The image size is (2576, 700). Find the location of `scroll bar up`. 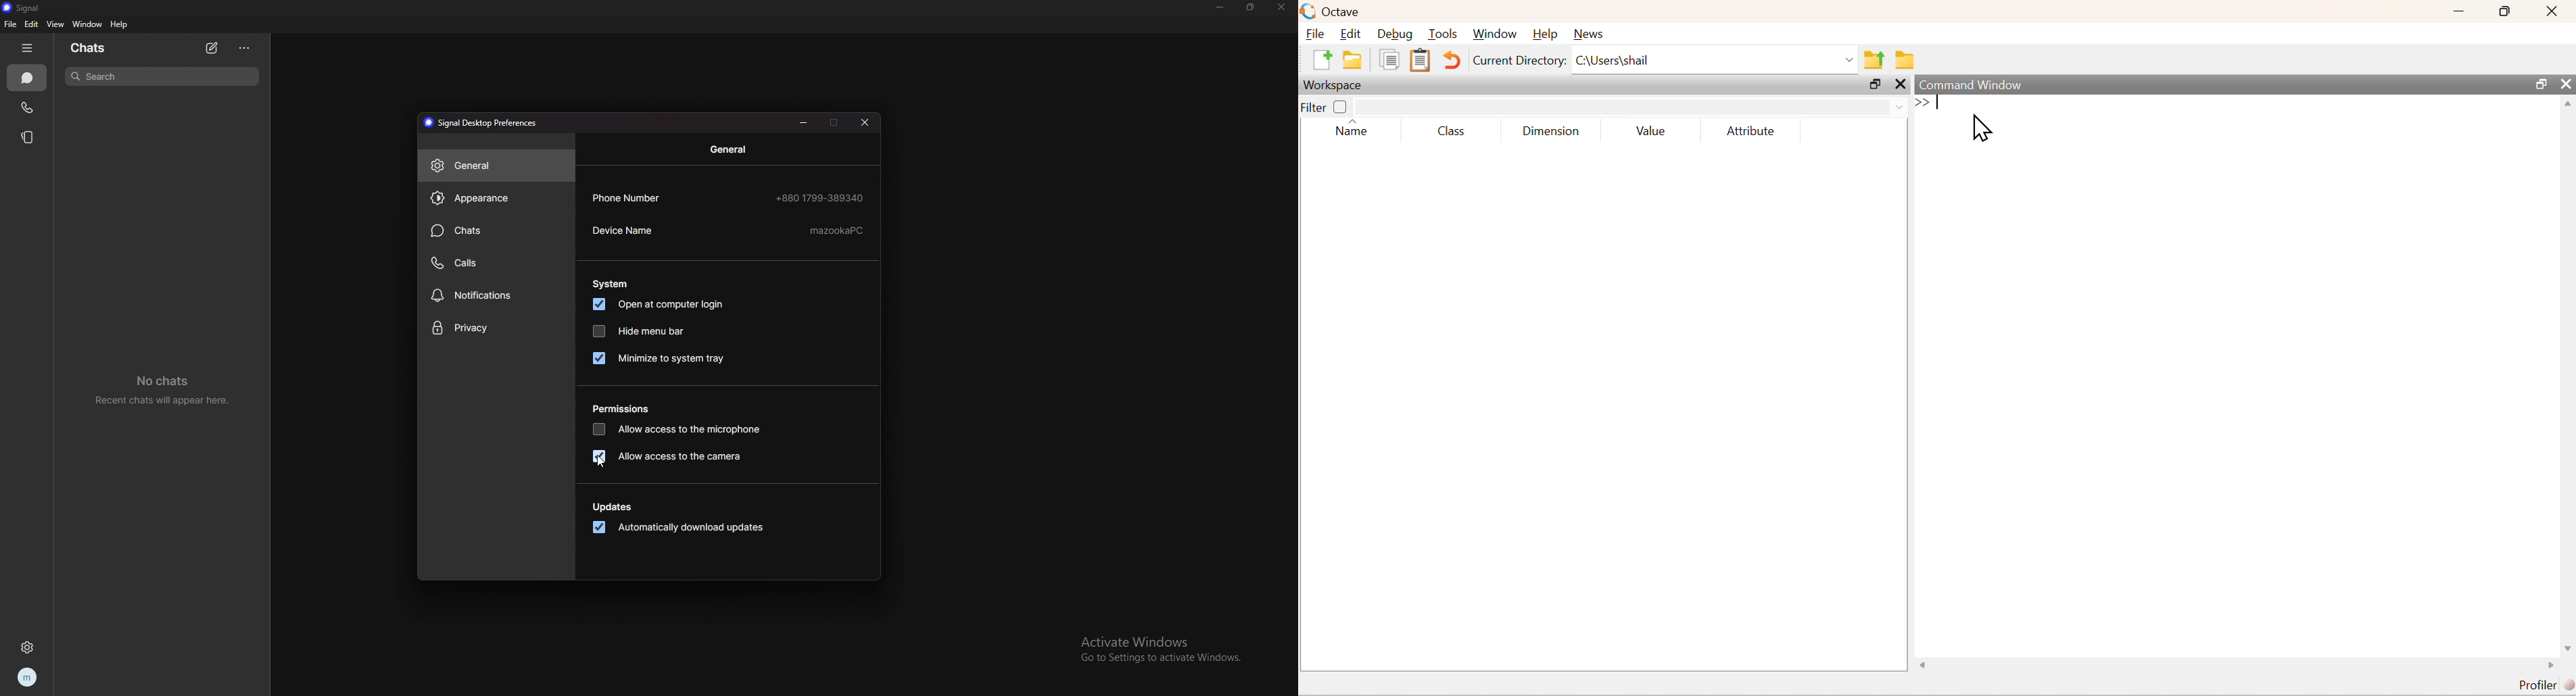

scroll bar up is located at coordinates (2568, 107).